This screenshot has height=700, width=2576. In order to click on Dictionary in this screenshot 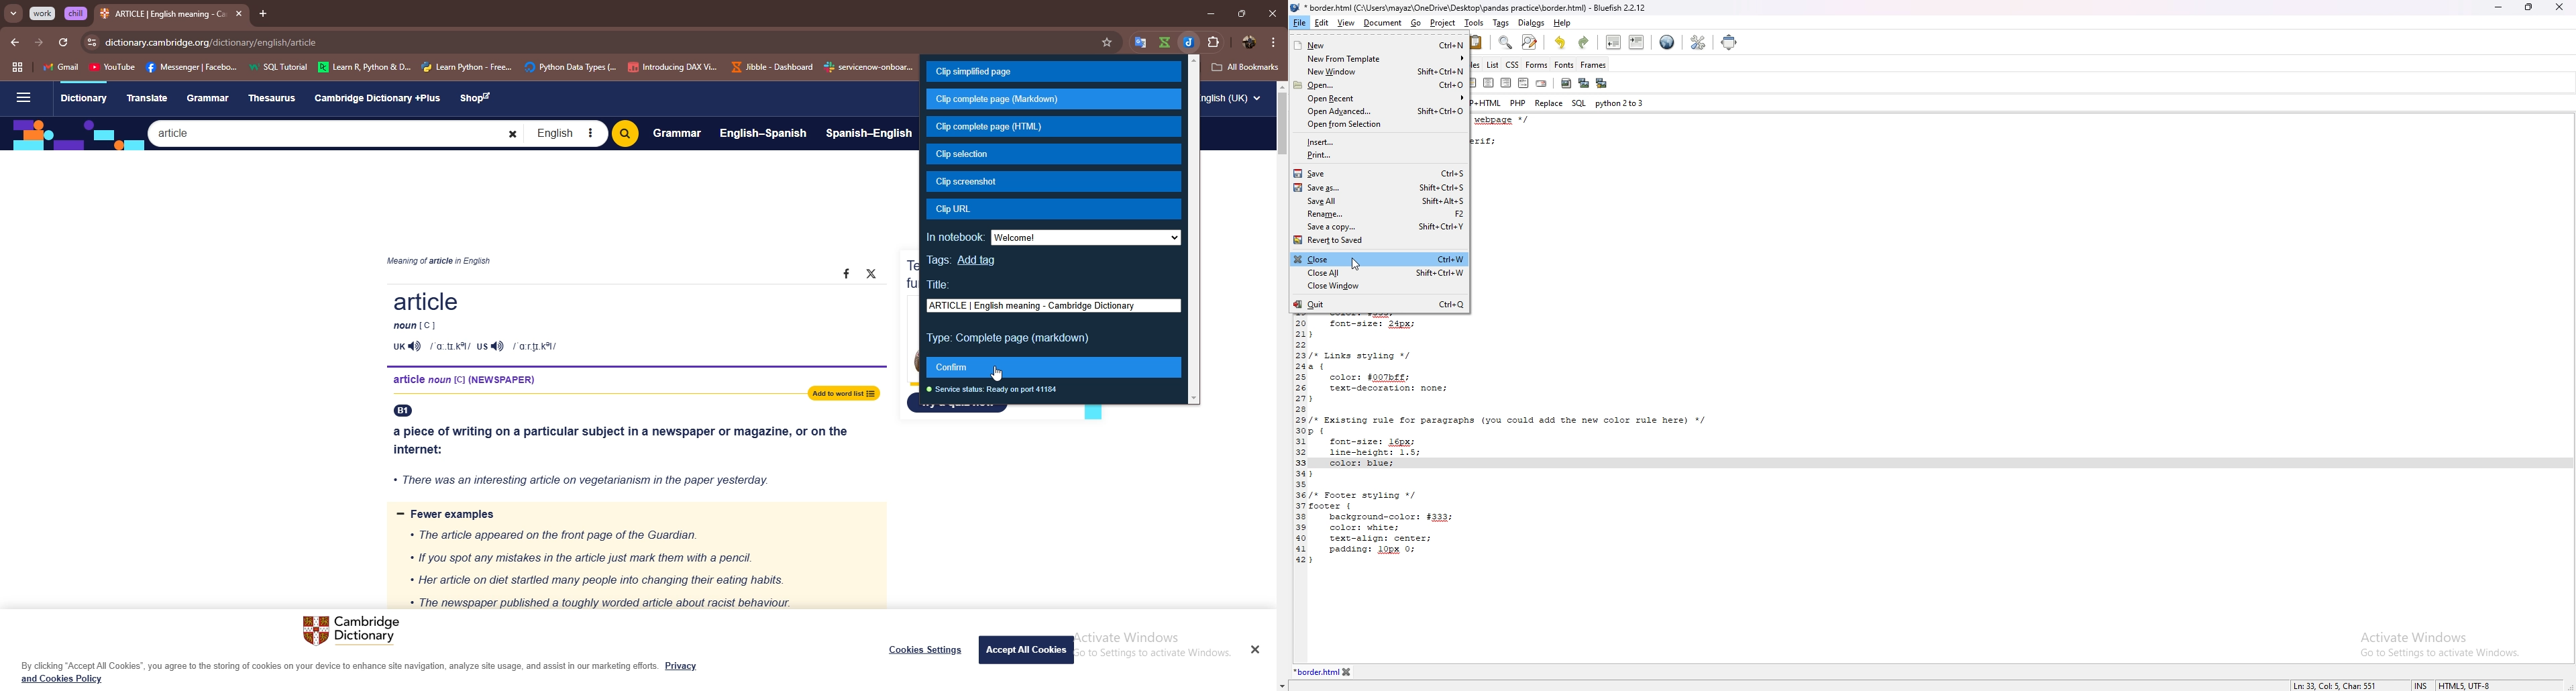, I will do `click(83, 99)`.